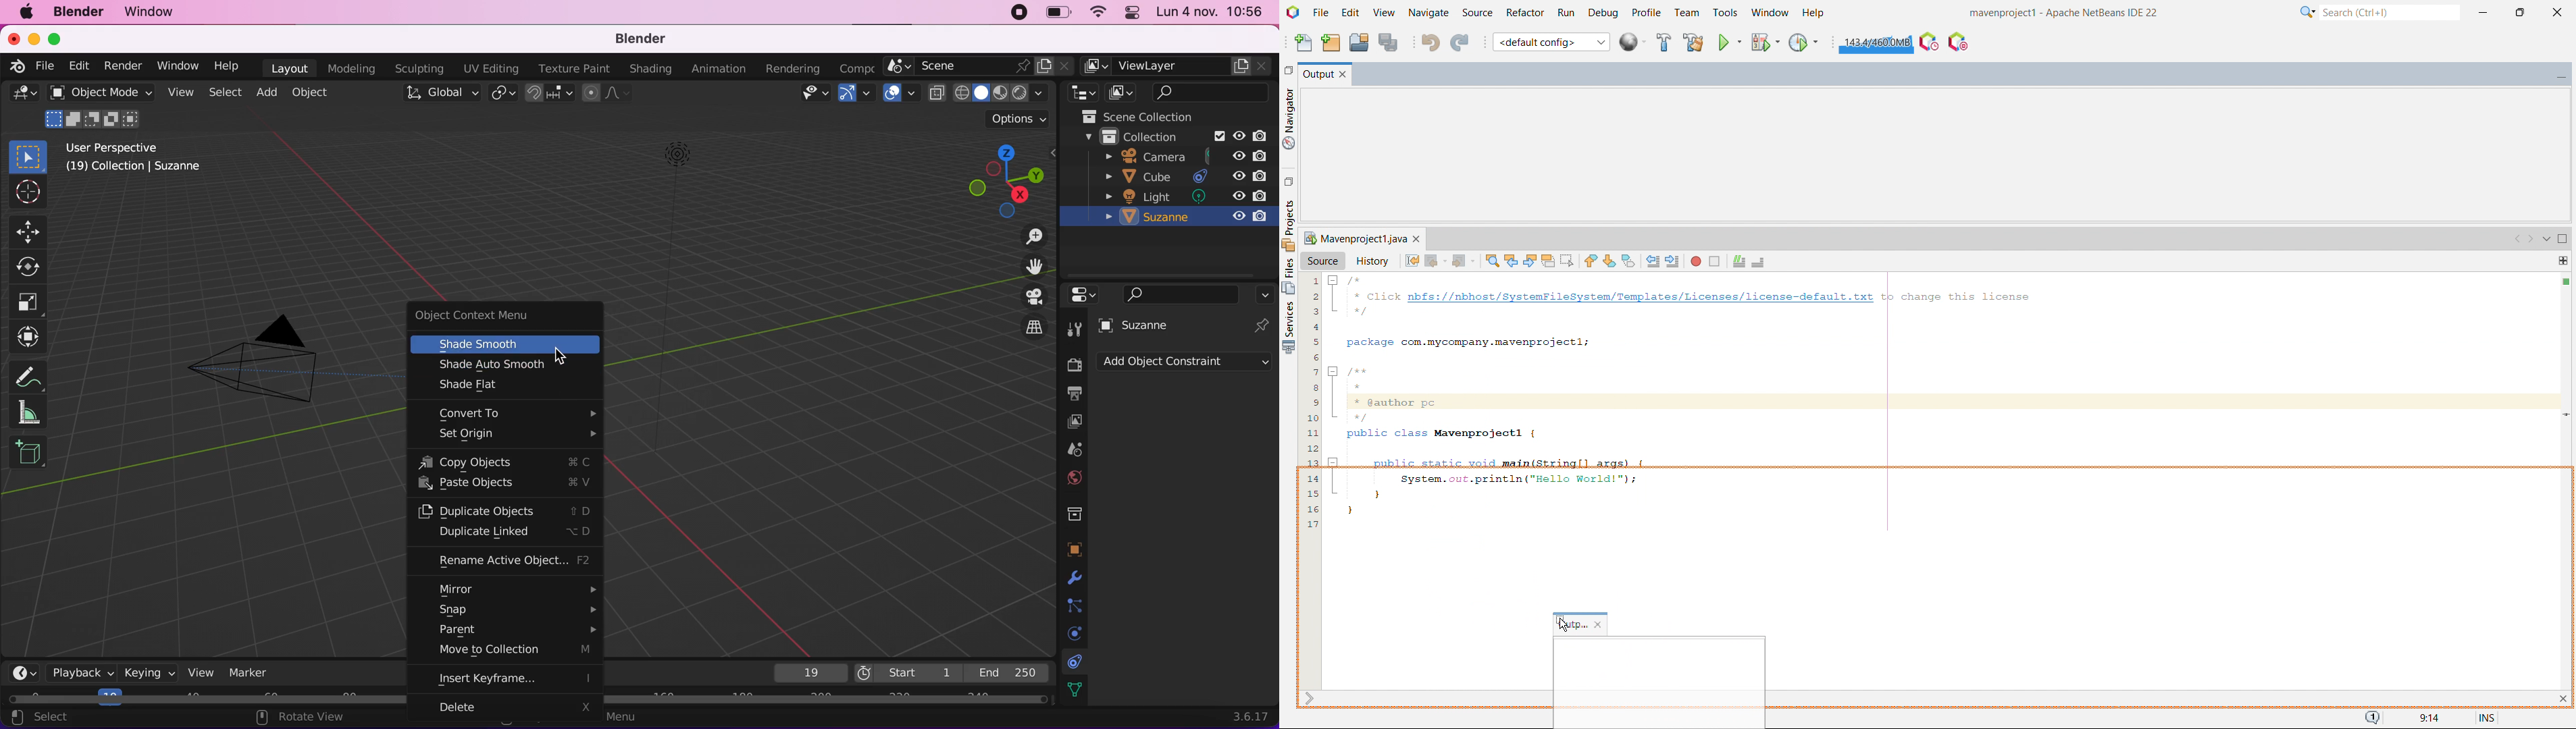 The height and width of the screenshot is (756, 2576). Describe the element at coordinates (808, 673) in the screenshot. I see `current frame` at that location.